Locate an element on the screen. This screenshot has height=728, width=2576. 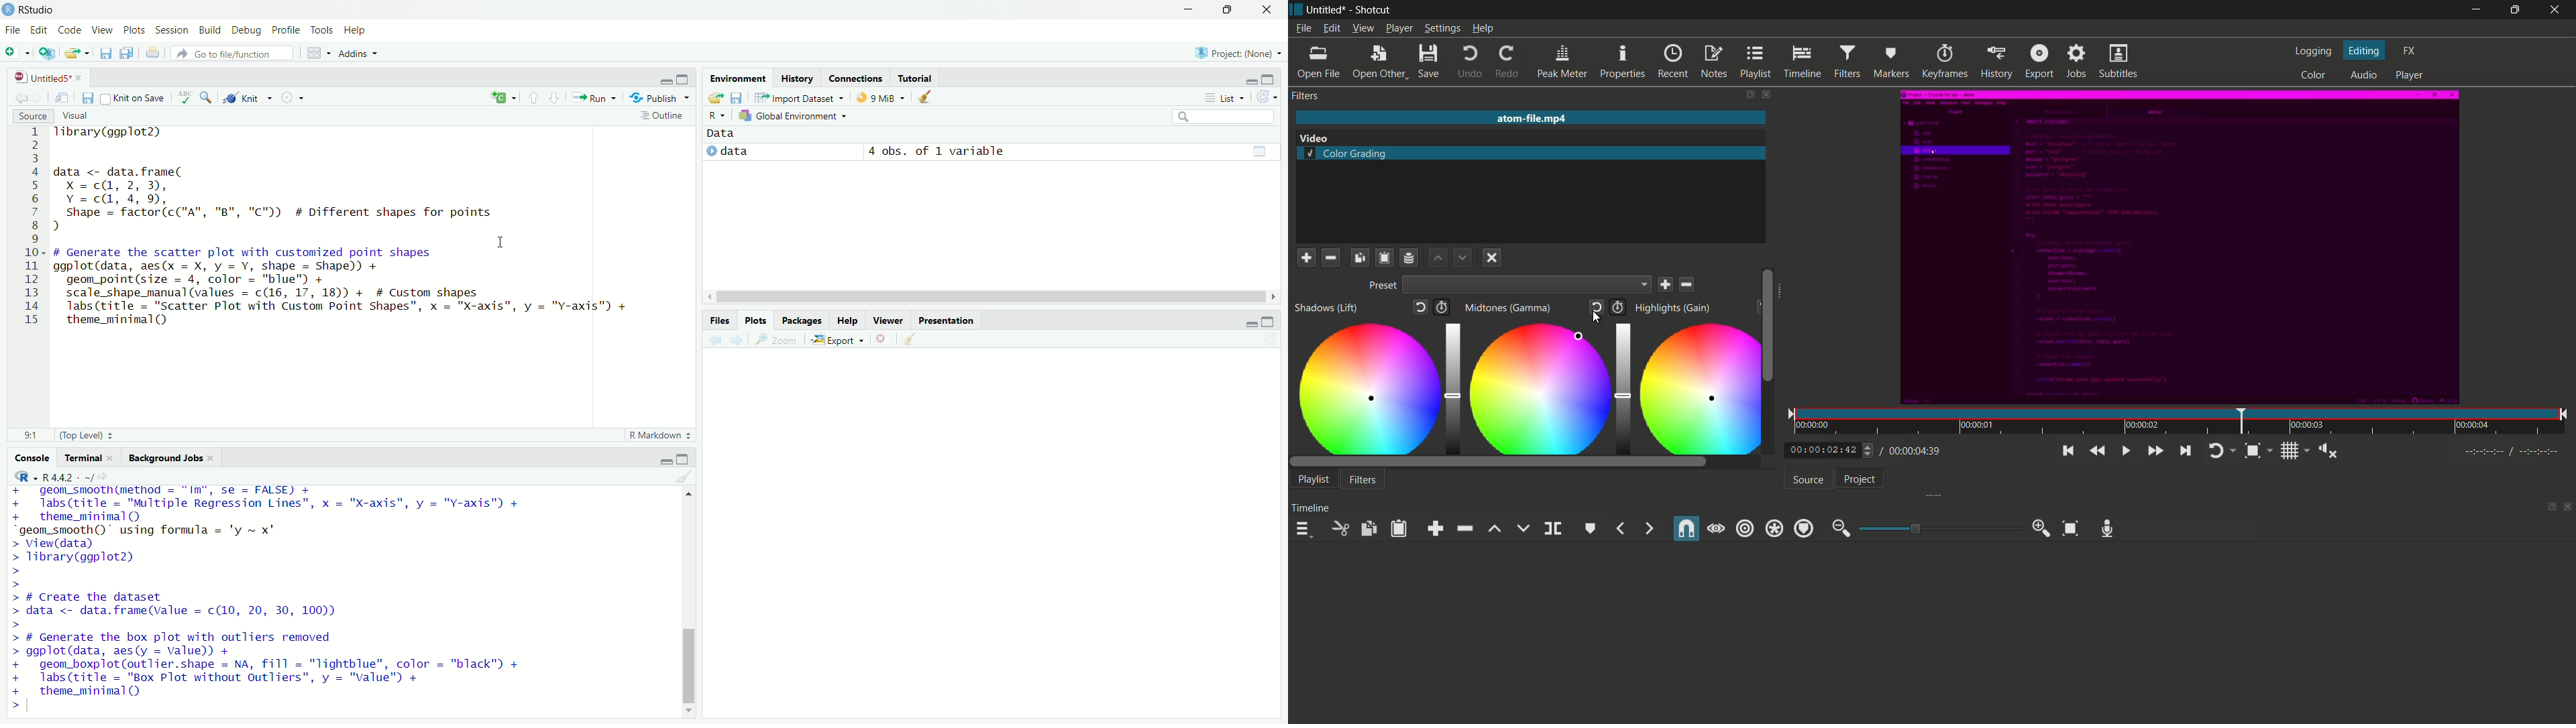
search bar is located at coordinates (1224, 117).